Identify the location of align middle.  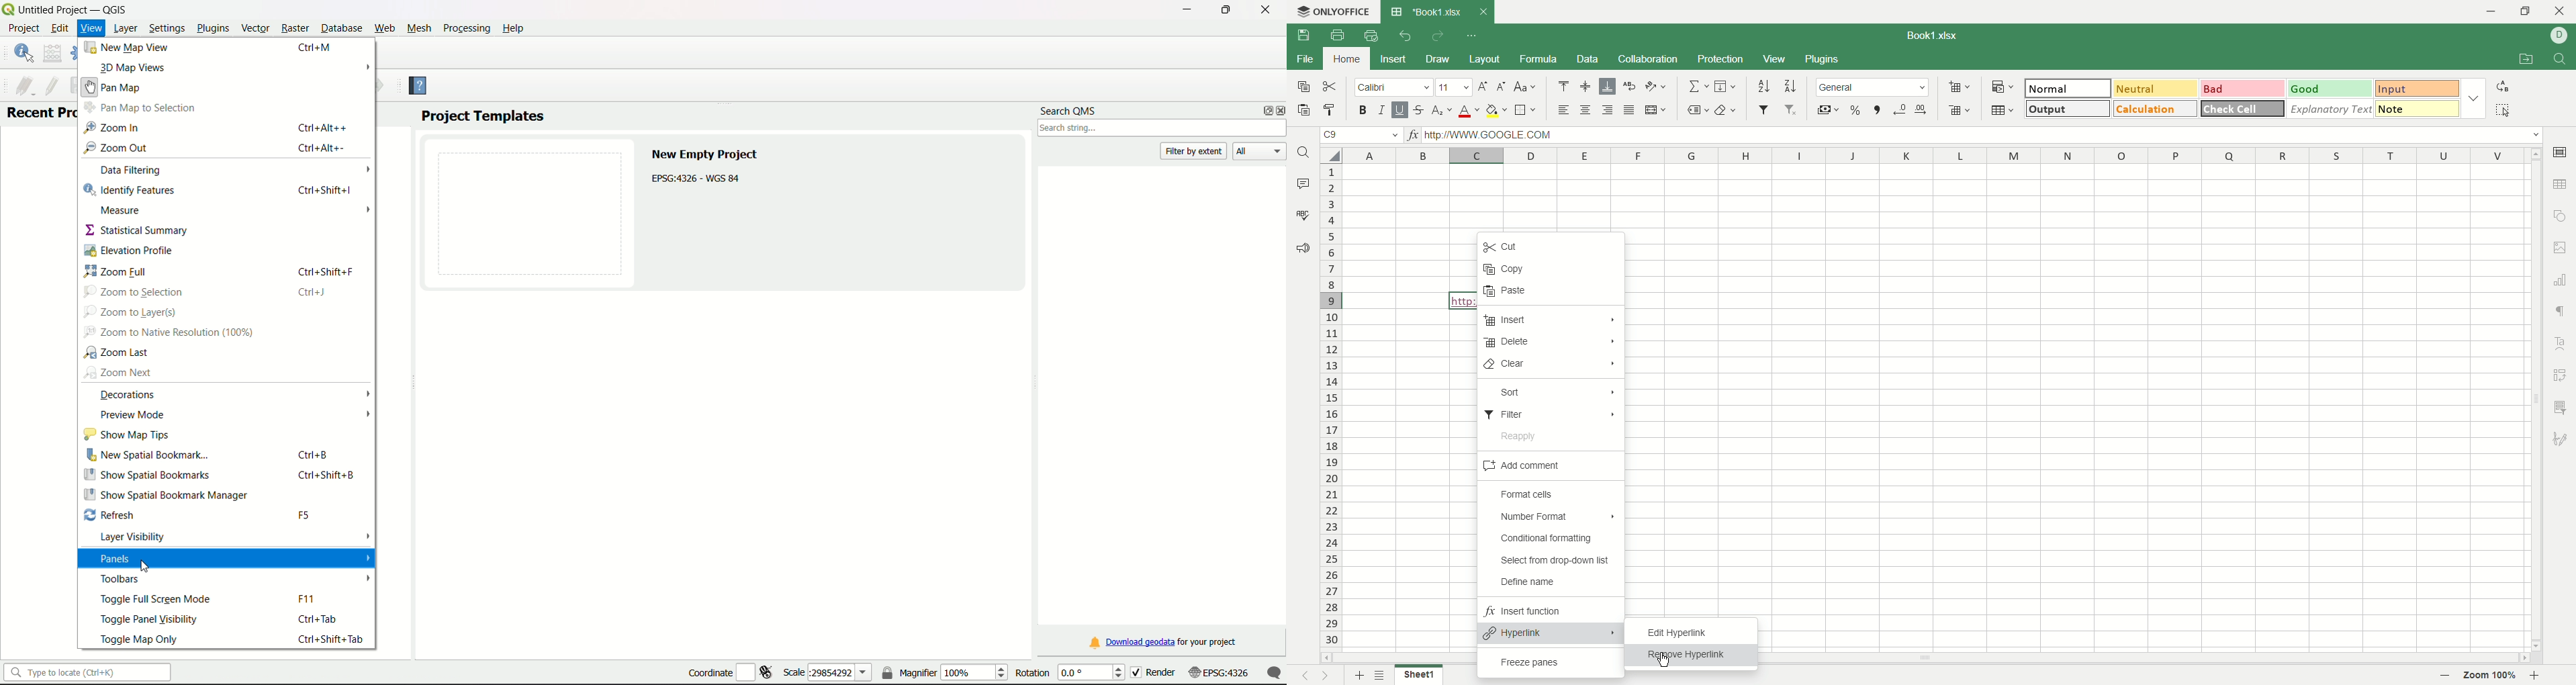
(1585, 85).